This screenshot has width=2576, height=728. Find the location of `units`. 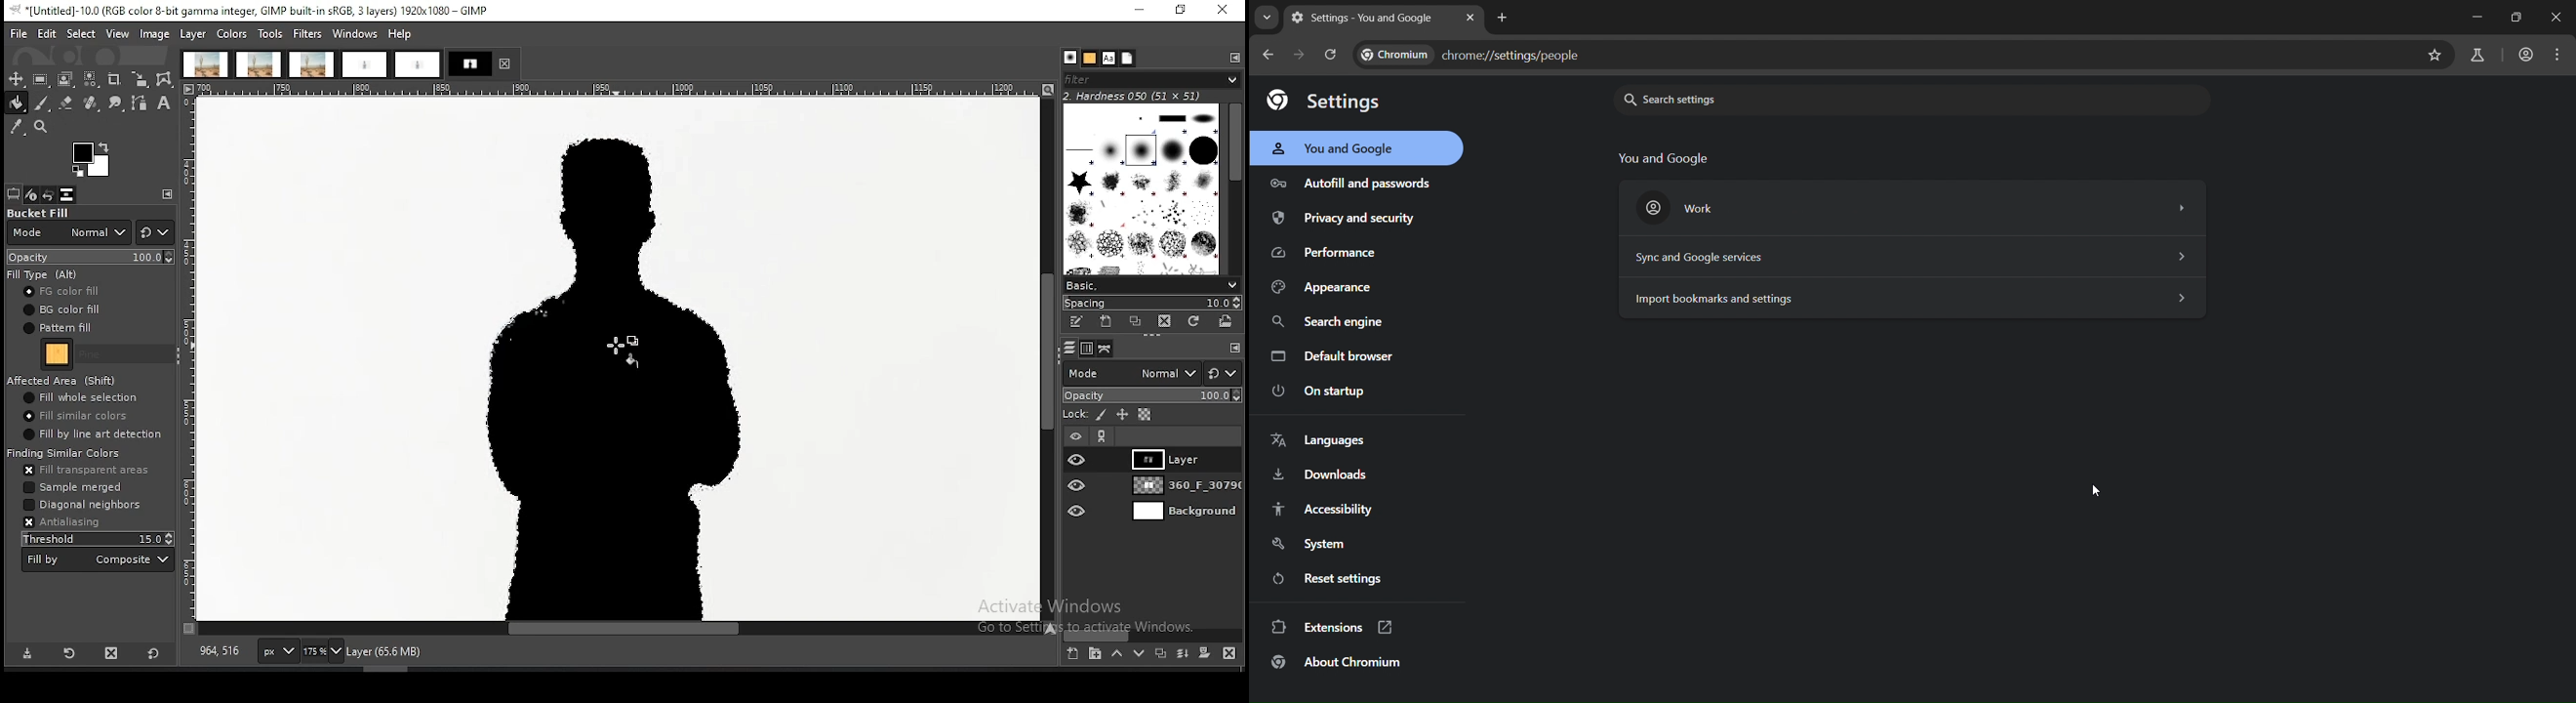

units is located at coordinates (277, 651).